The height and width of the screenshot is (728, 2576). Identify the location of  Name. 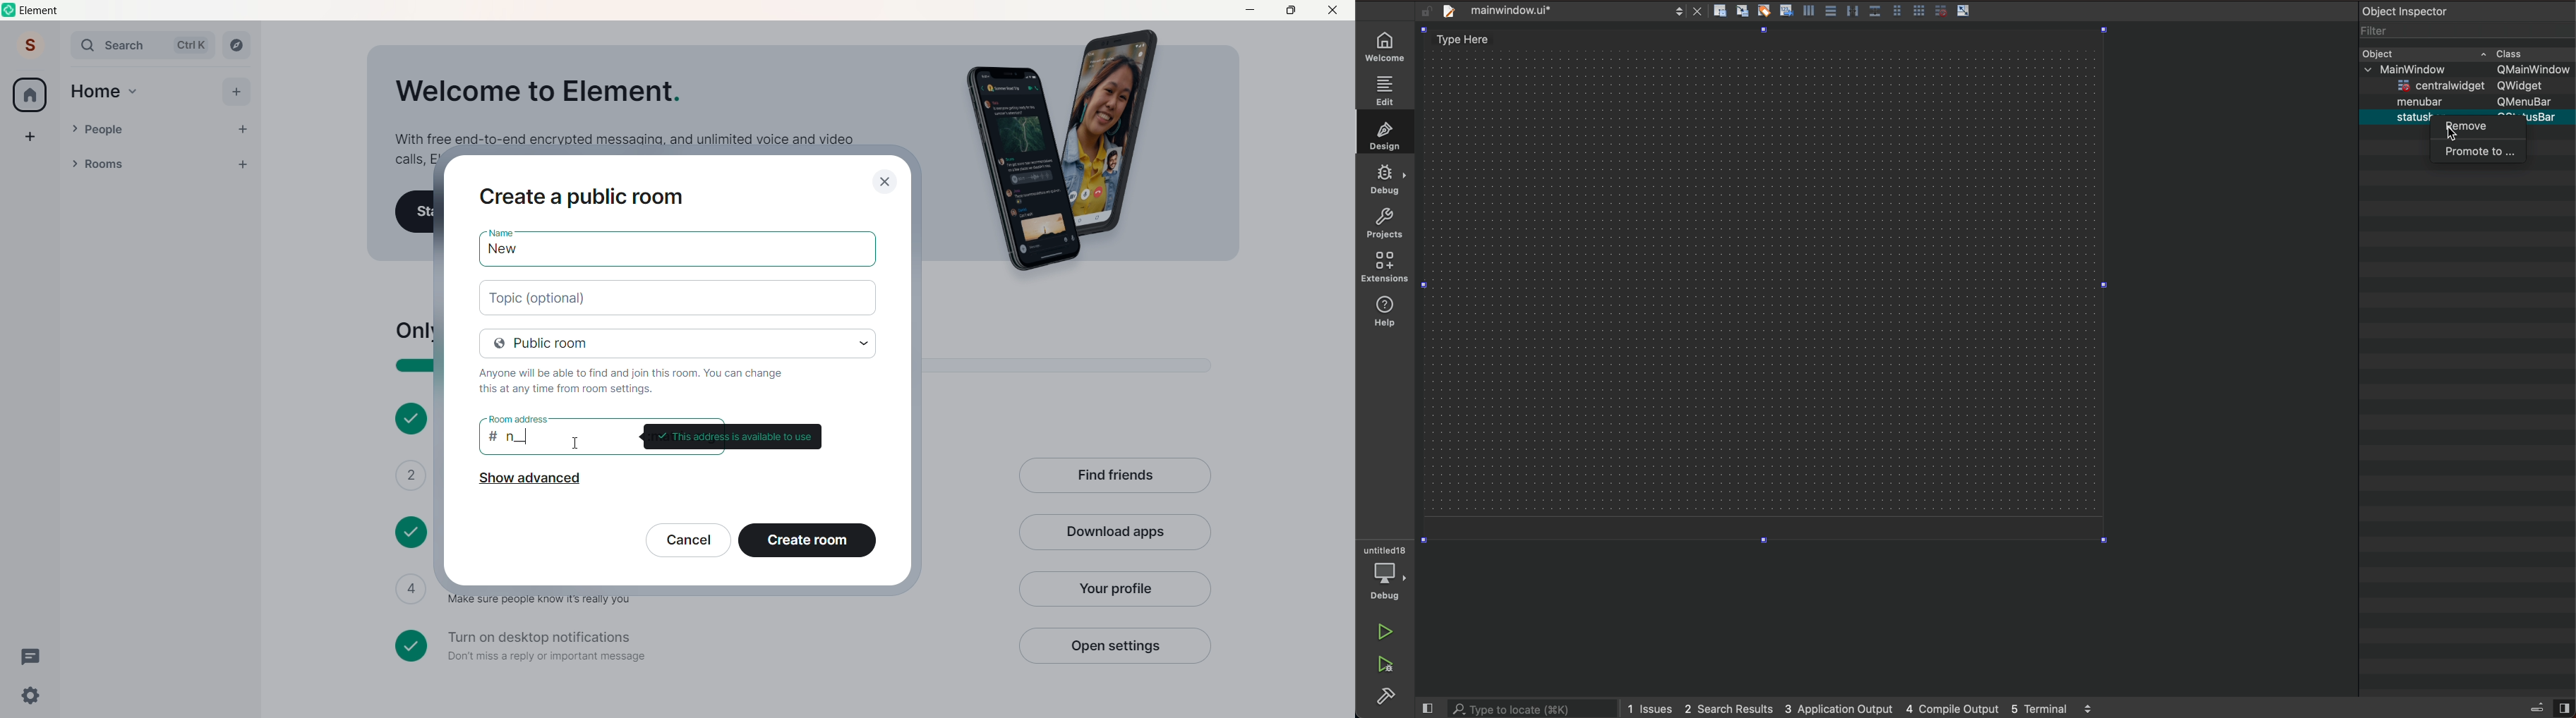
(500, 229).